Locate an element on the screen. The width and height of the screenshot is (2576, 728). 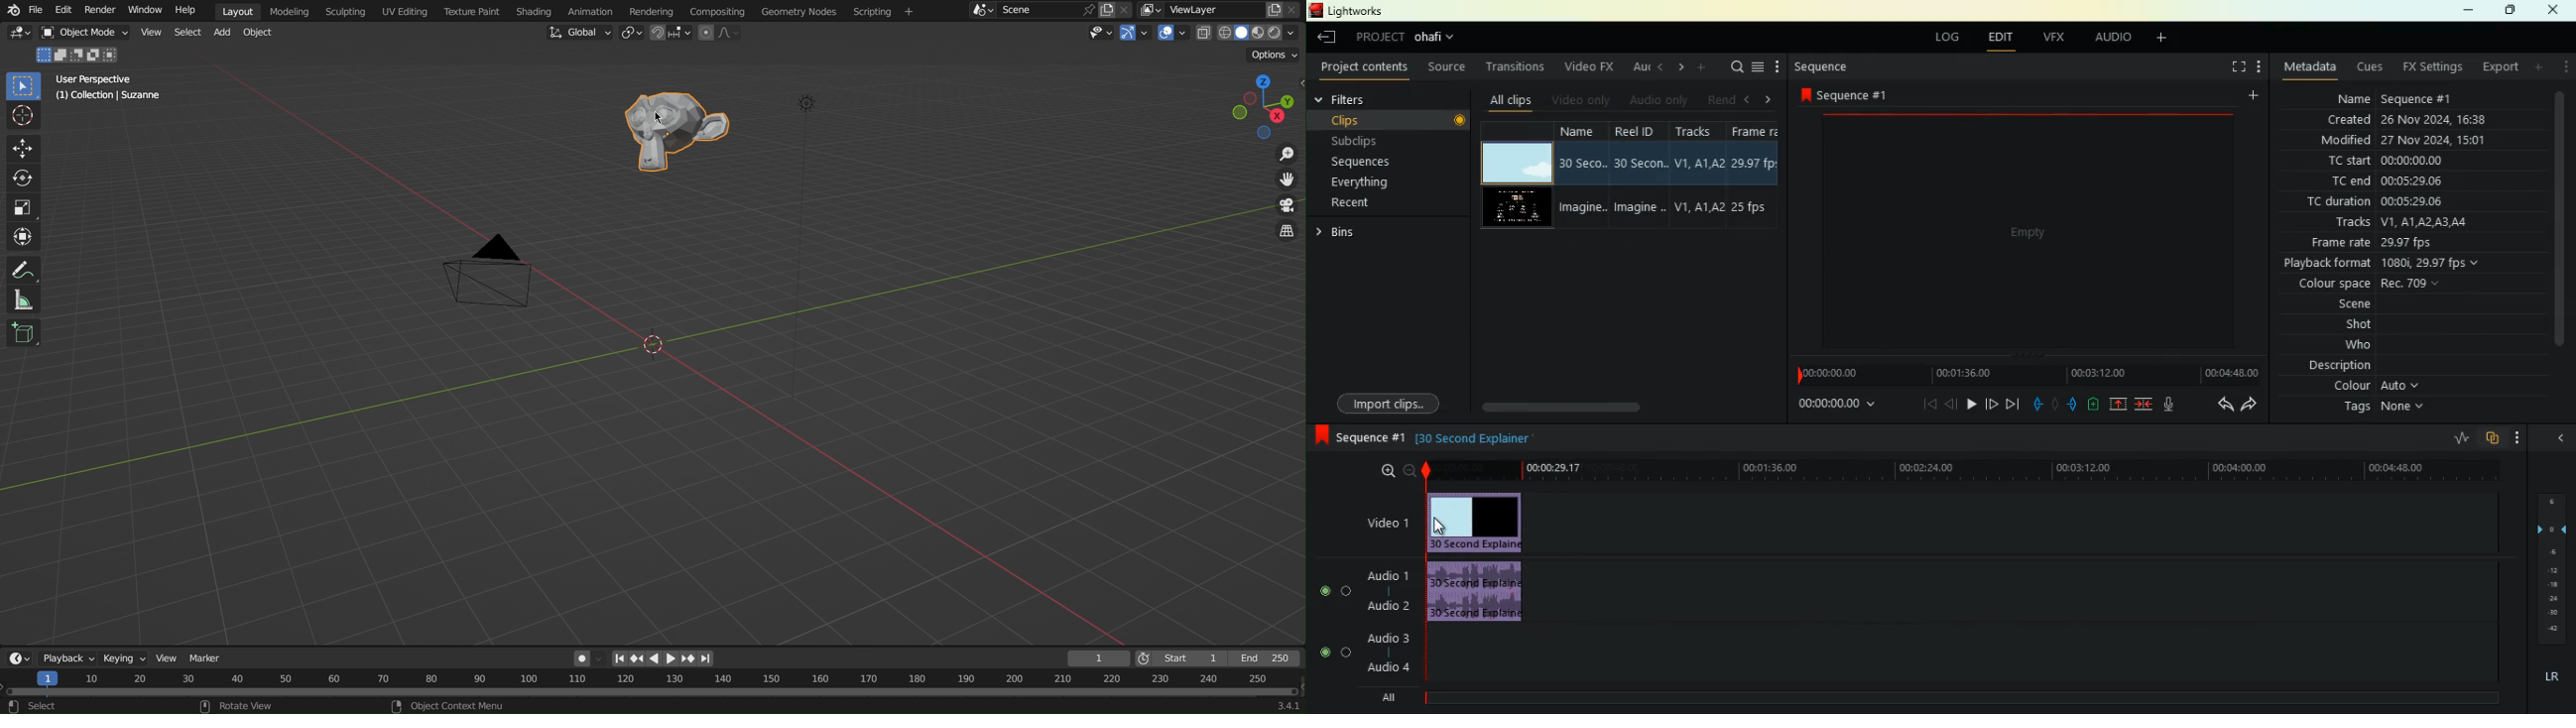
close is located at coordinates (2556, 10).